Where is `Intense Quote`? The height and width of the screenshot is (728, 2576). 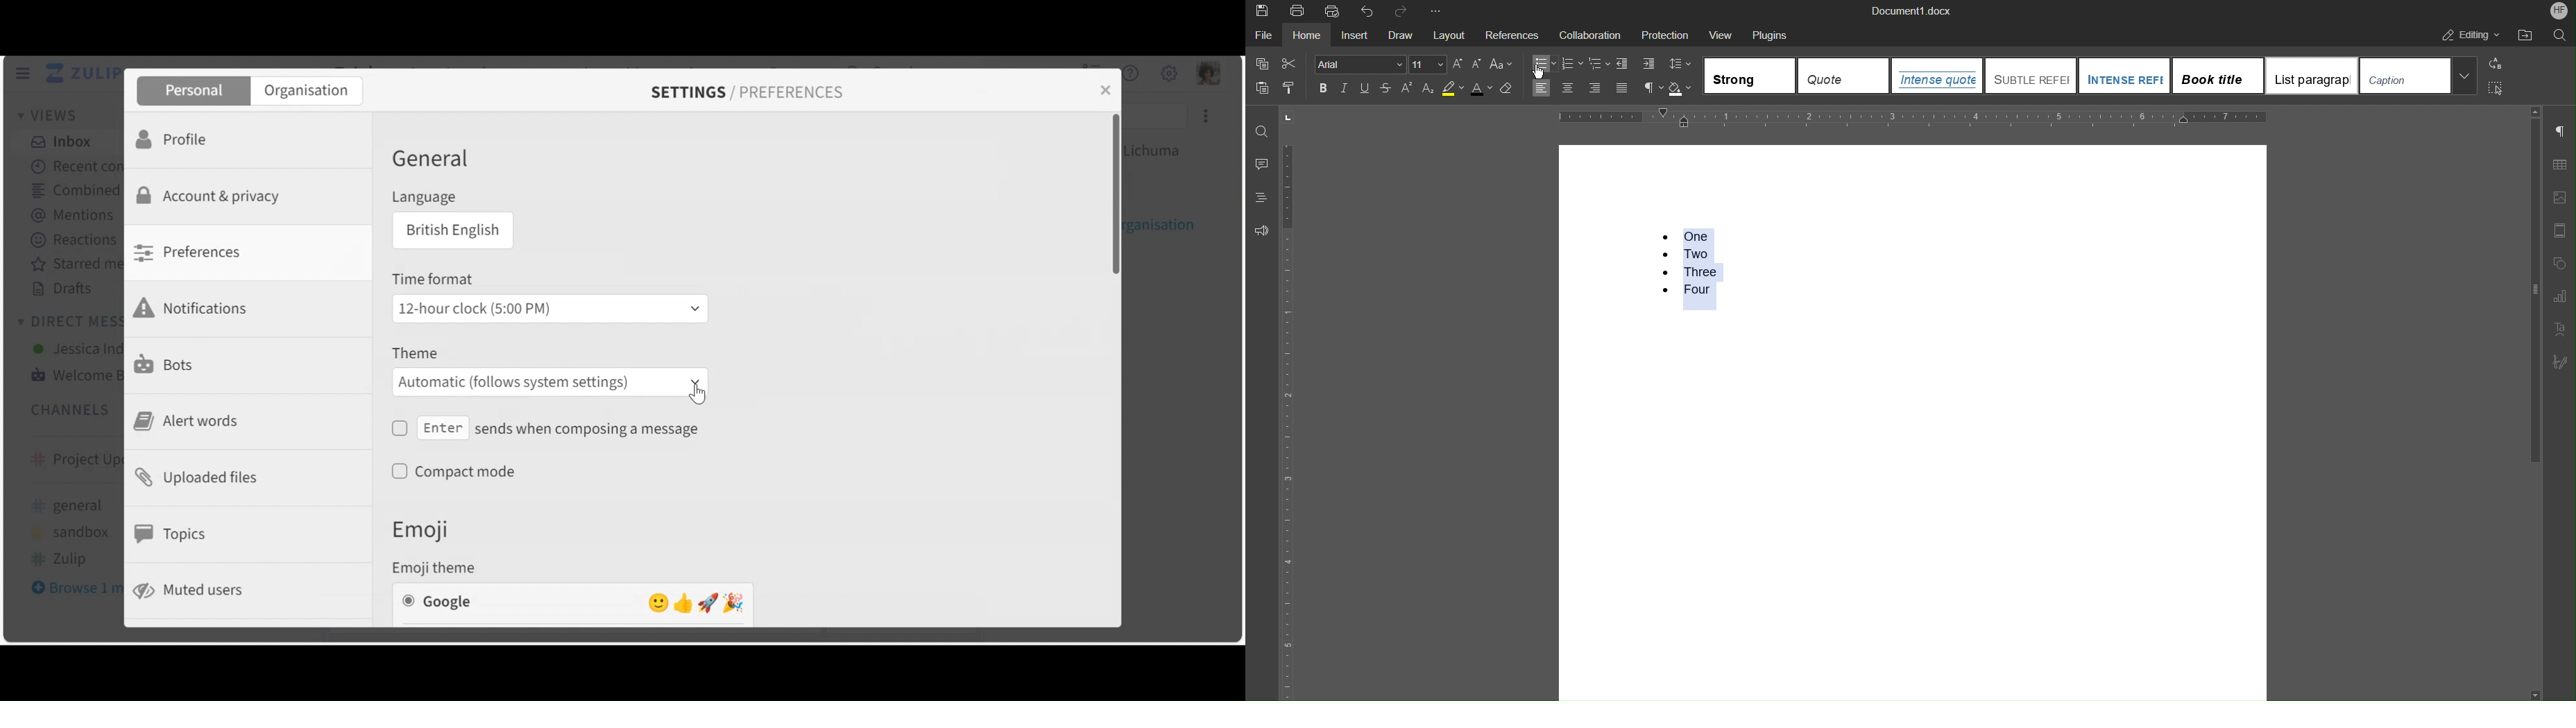 Intense Quote is located at coordinates (1938, 76).